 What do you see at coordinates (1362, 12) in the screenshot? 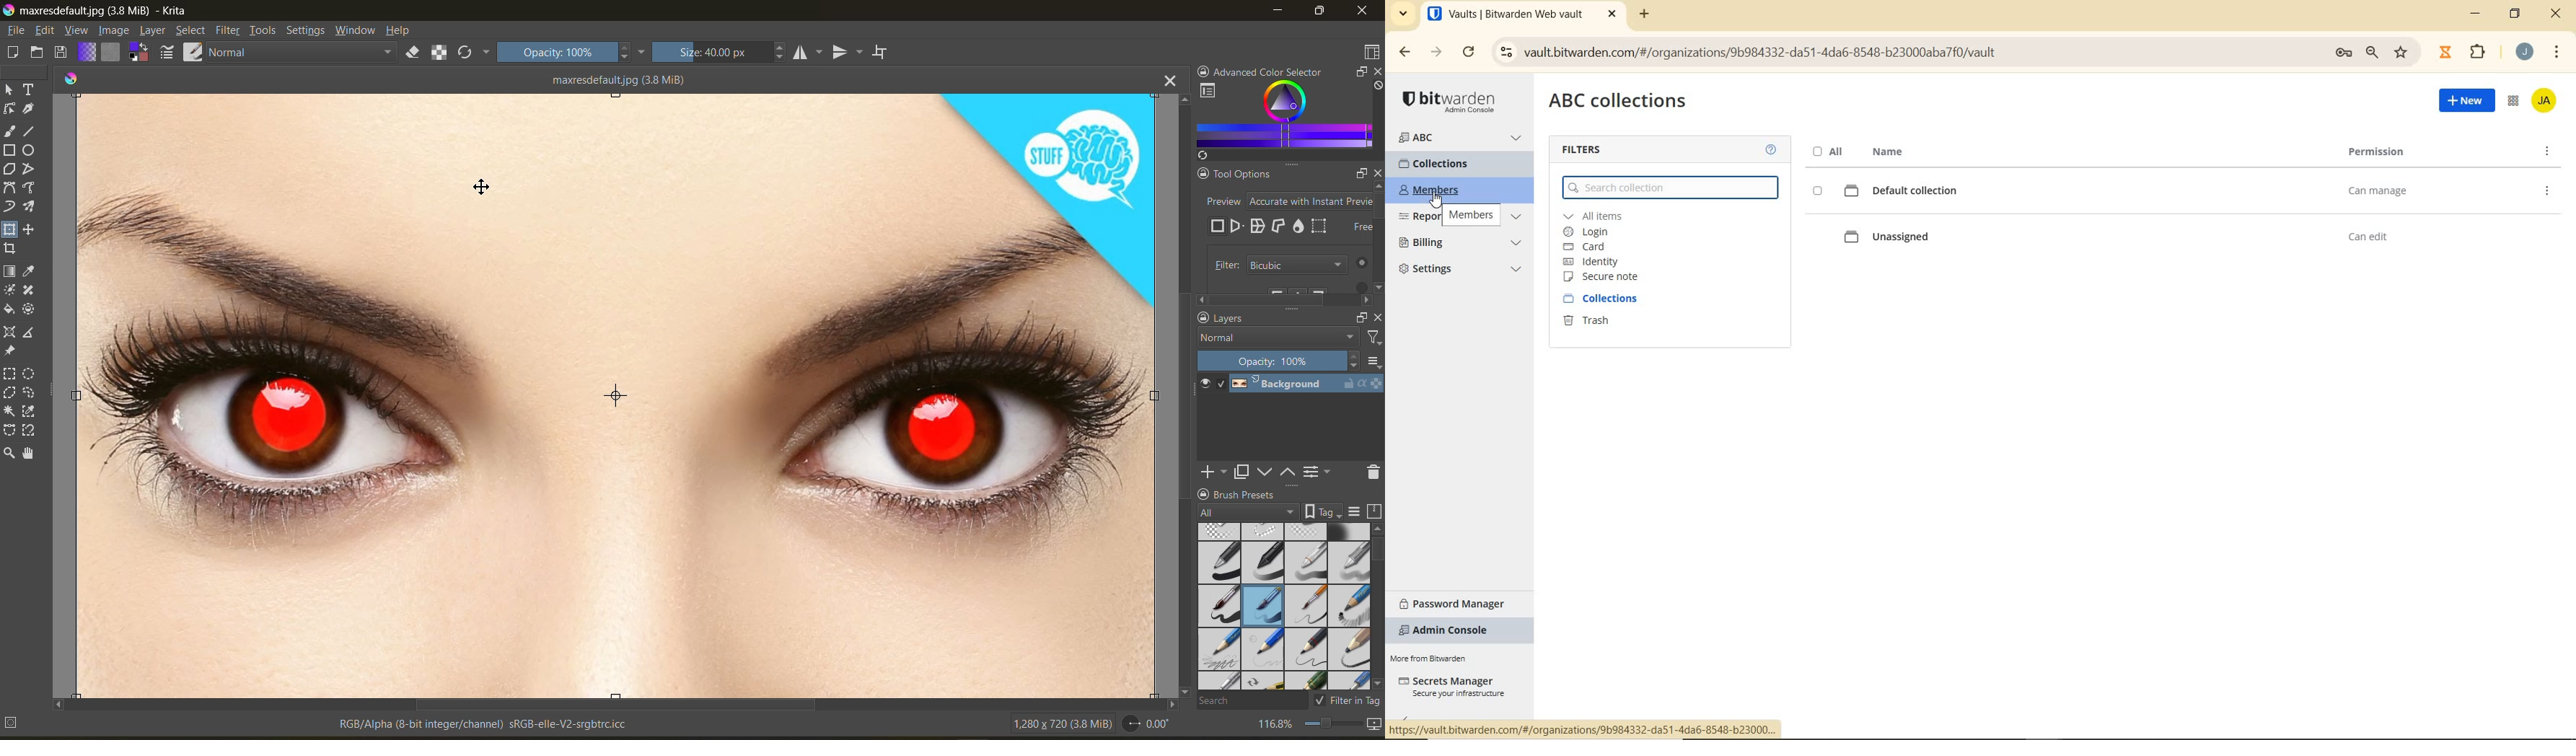
I see `close` at bounding box center [1362, 12].